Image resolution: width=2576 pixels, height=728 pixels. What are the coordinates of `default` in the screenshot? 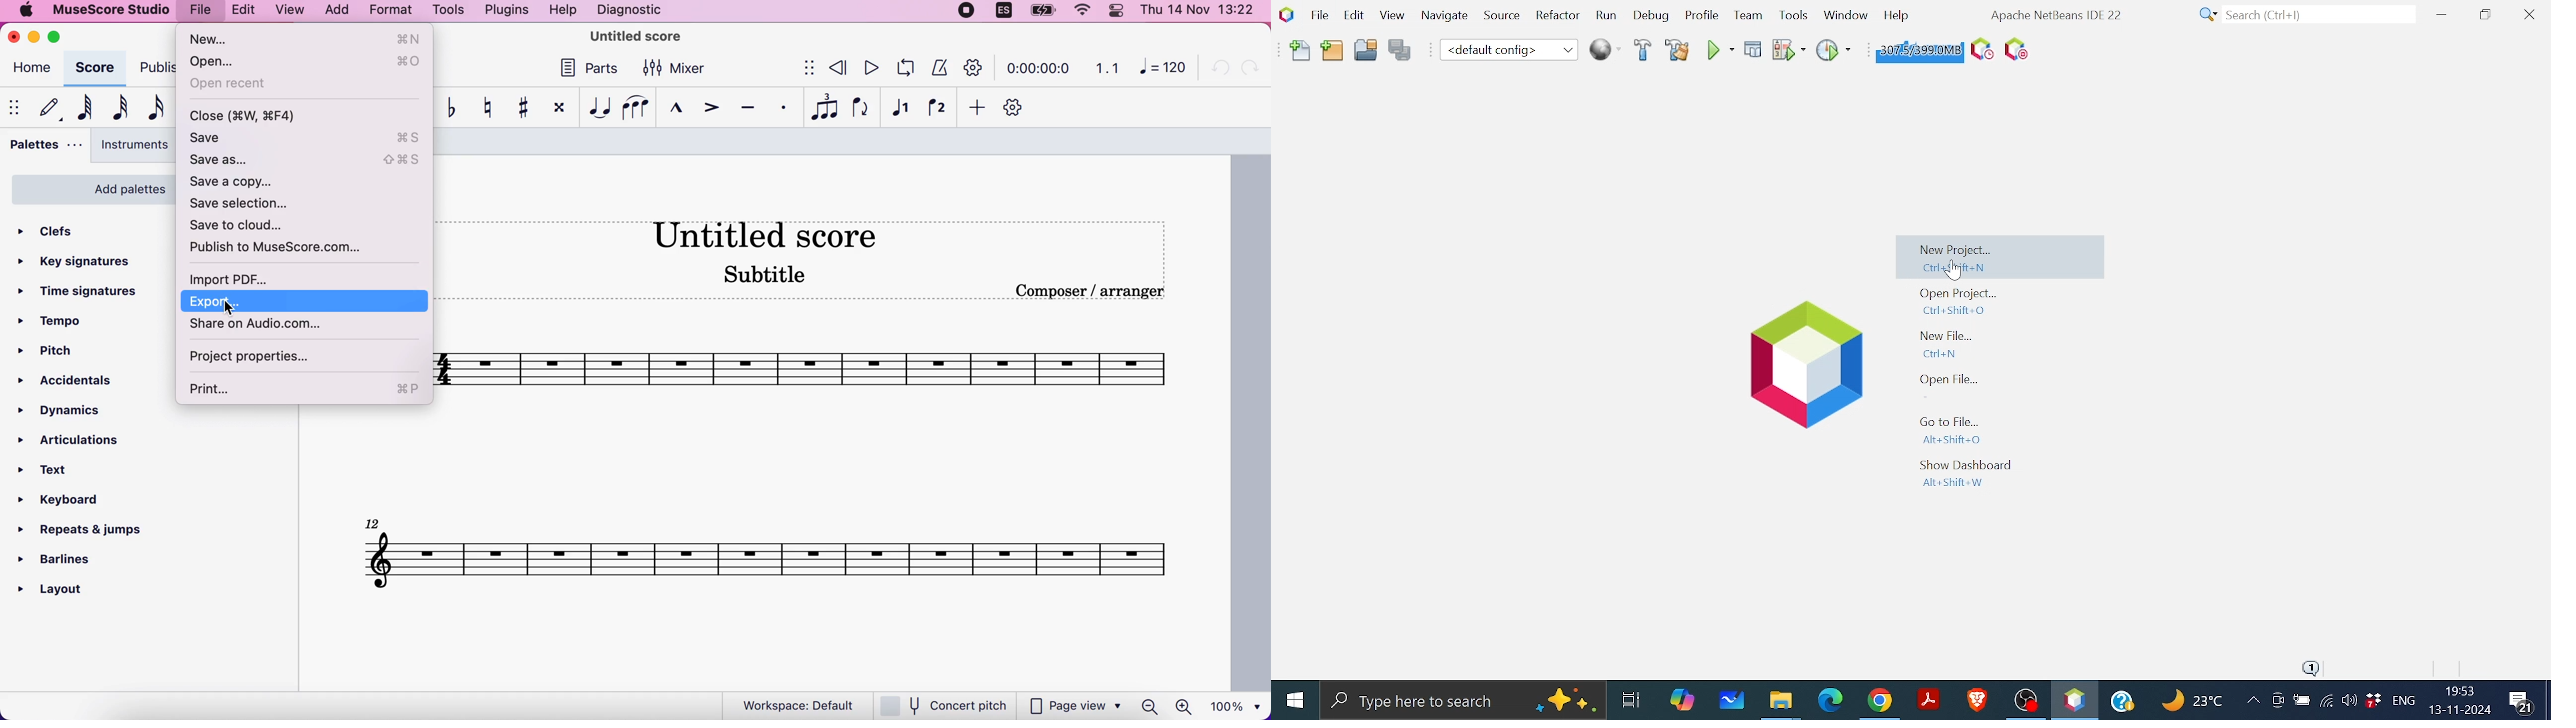 It's located at (47, 107).